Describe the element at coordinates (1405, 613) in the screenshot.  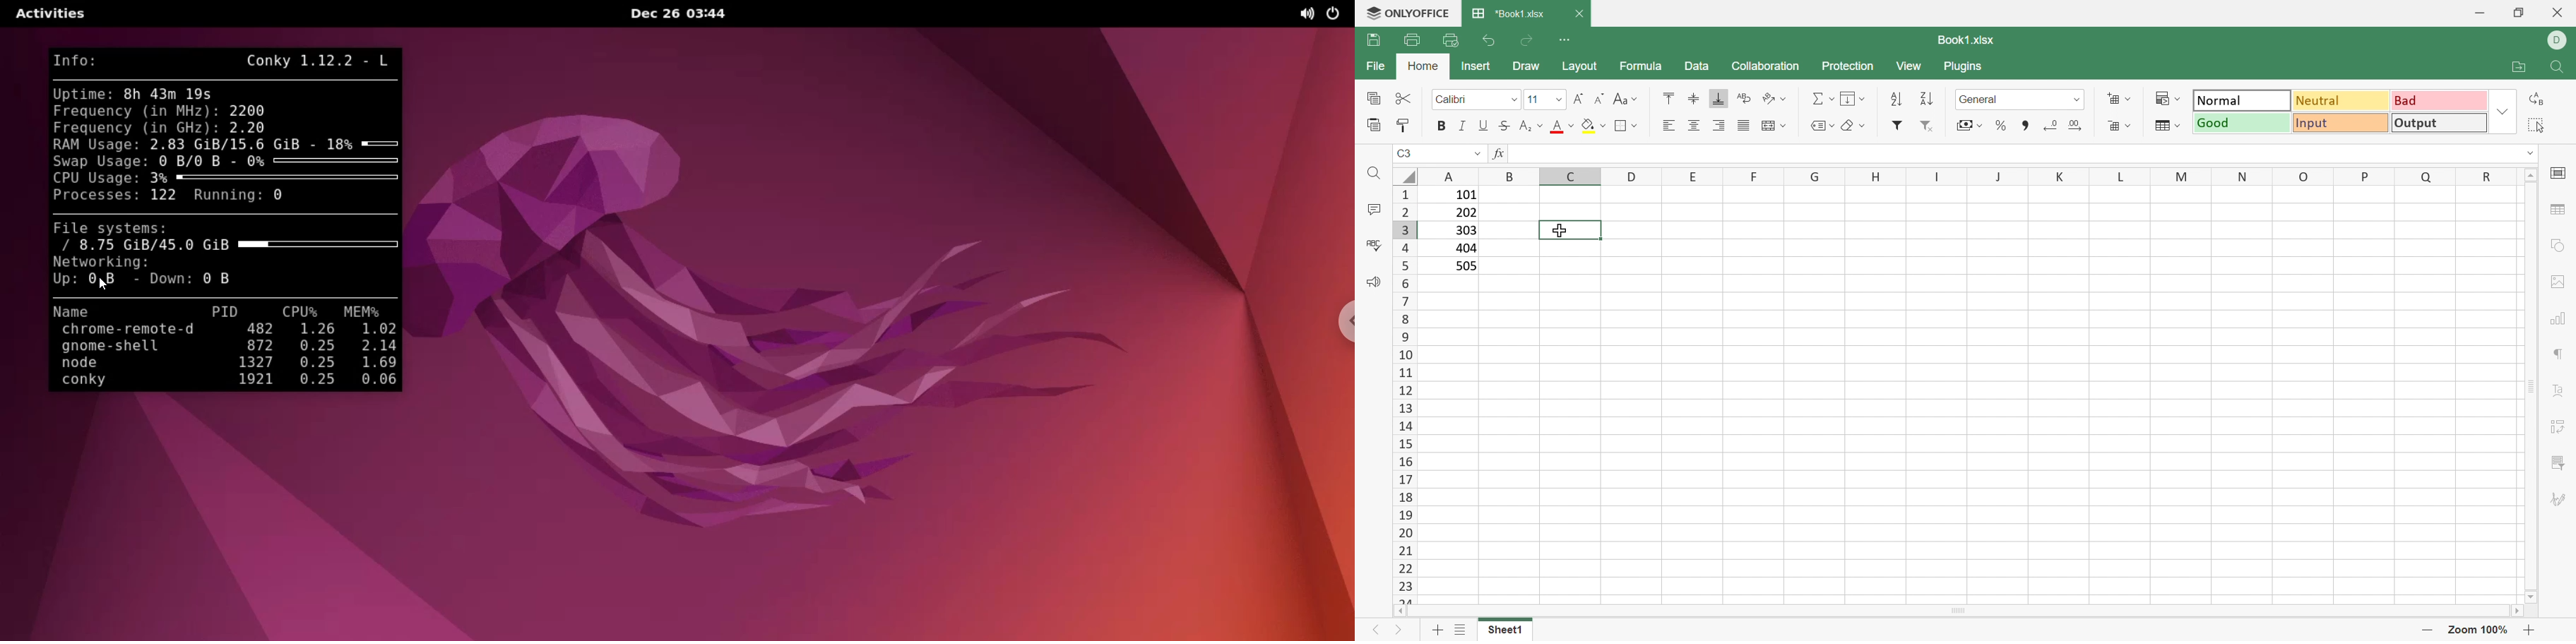
I see `Scroll Left` at that location.